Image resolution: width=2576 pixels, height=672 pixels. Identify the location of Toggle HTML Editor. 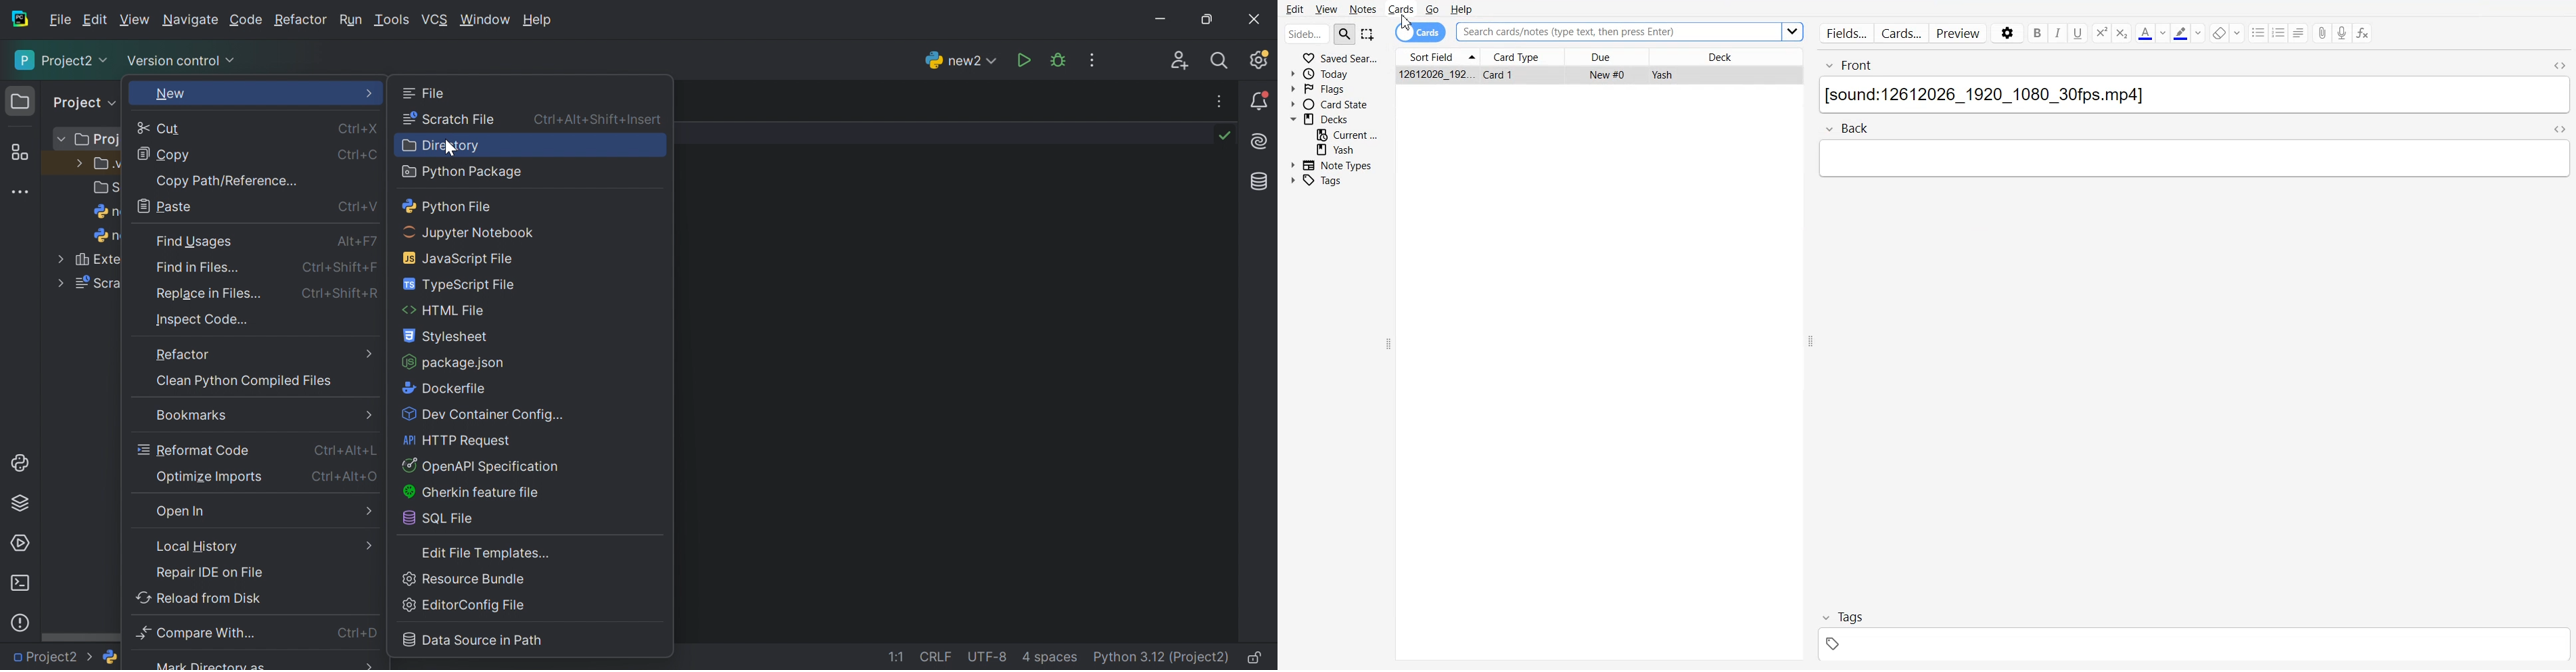
(2560, 129).